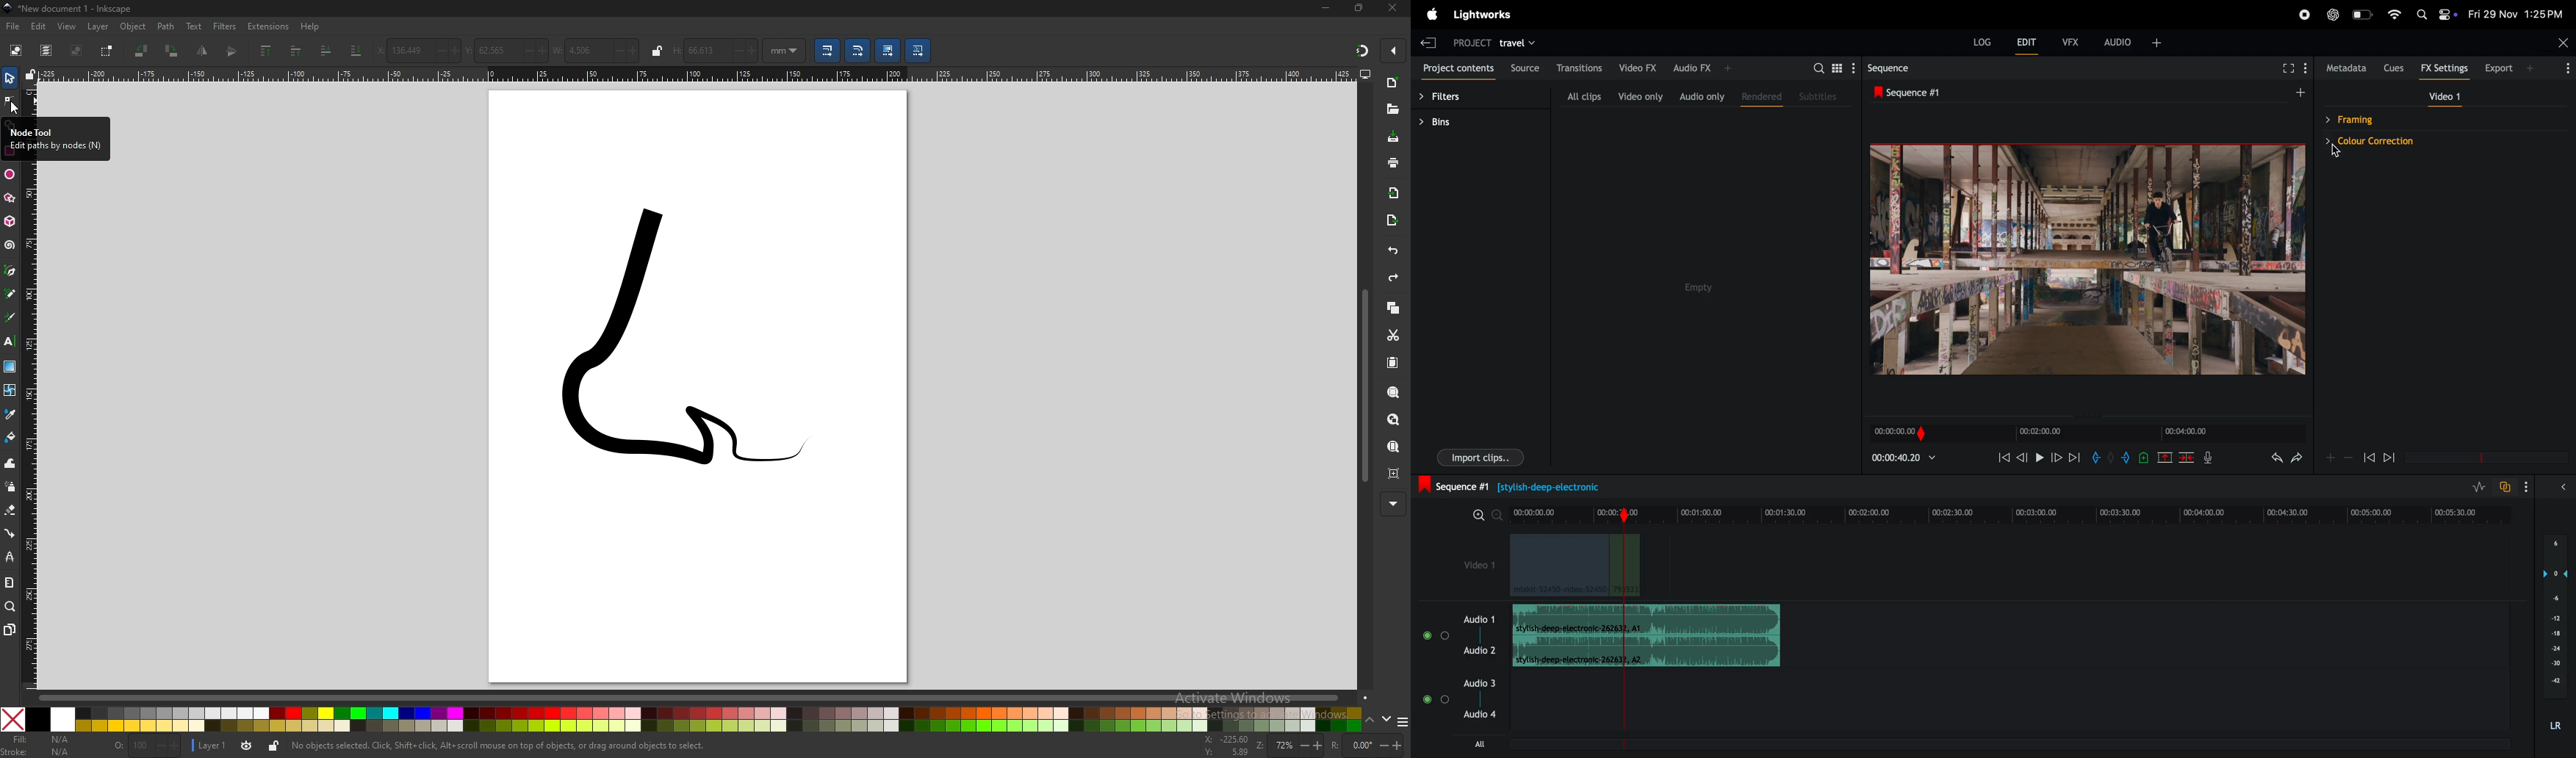  Describe the element at coordinates (2435, 142) in the screenshot. I see `colour correction` at that location.